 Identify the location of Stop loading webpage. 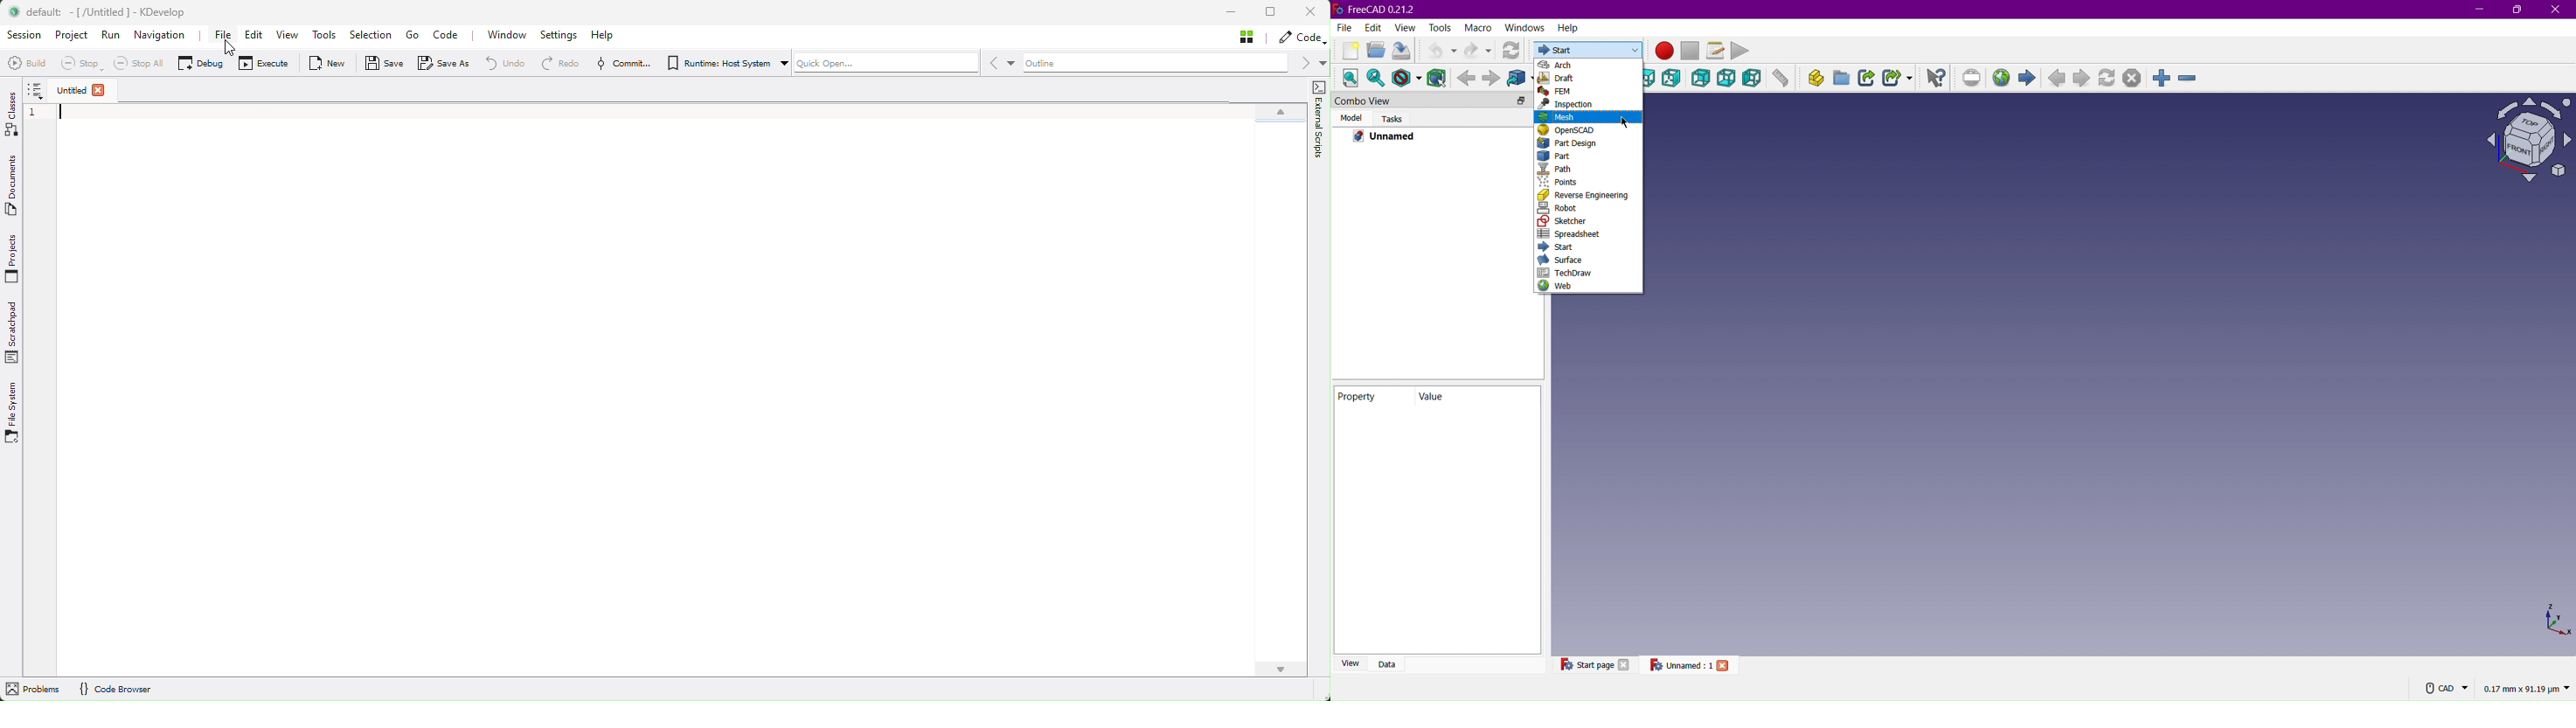
(2131, 79).